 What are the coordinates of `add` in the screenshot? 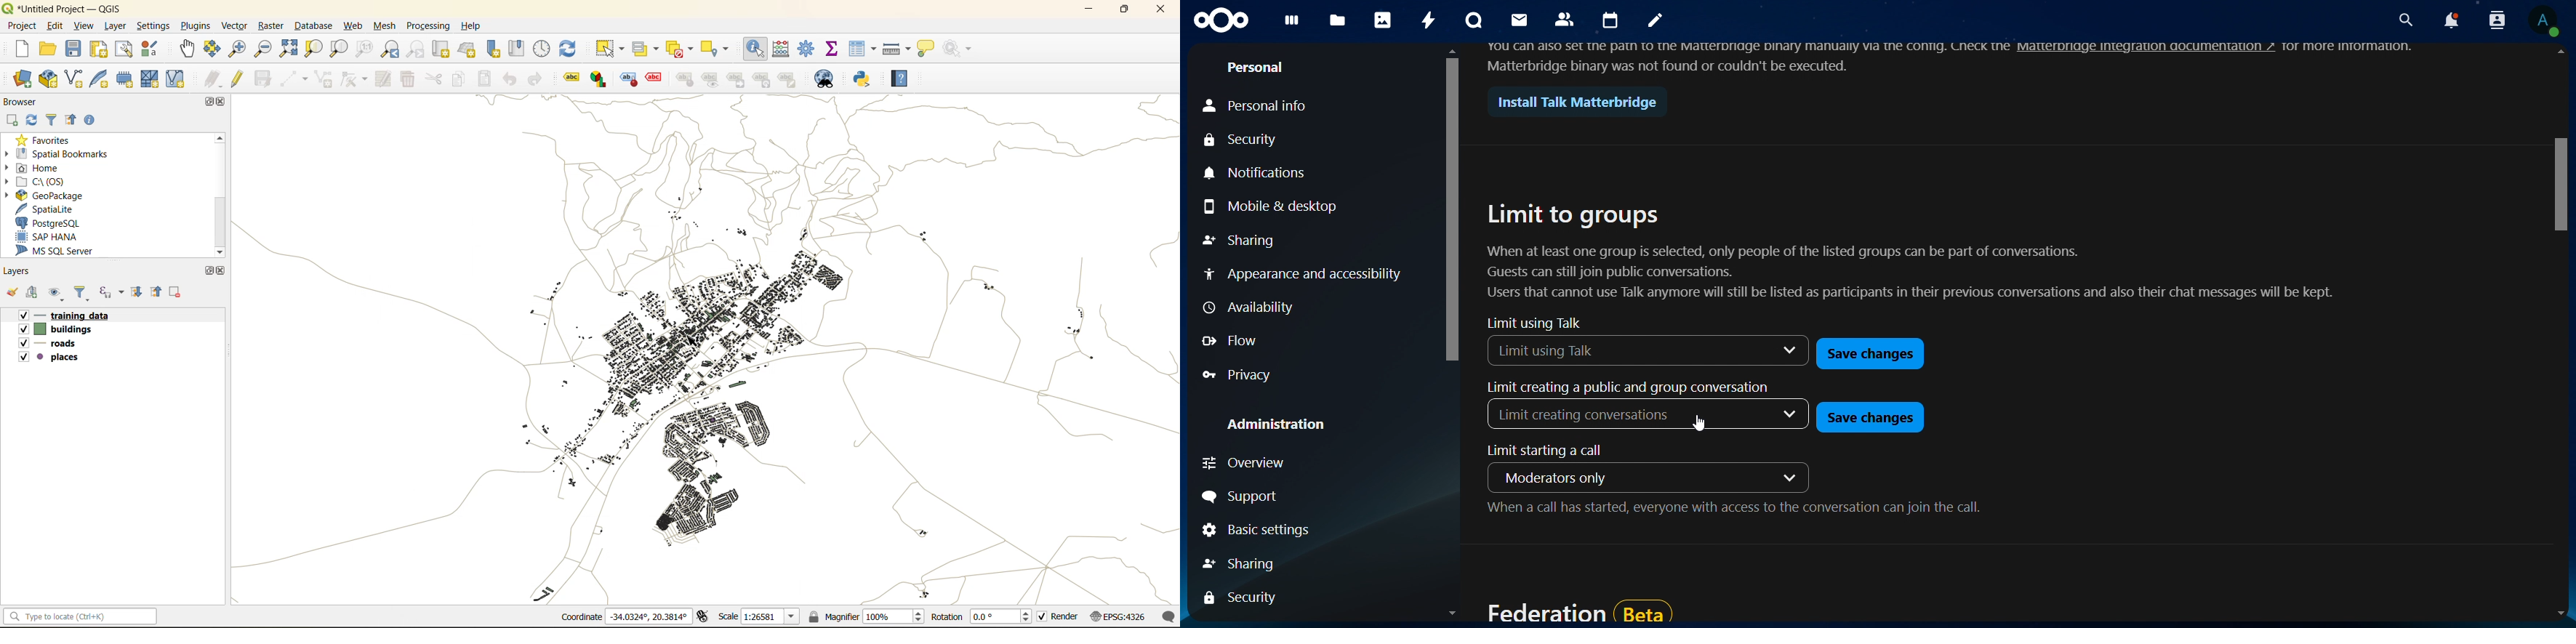 It's located at (13, 120).